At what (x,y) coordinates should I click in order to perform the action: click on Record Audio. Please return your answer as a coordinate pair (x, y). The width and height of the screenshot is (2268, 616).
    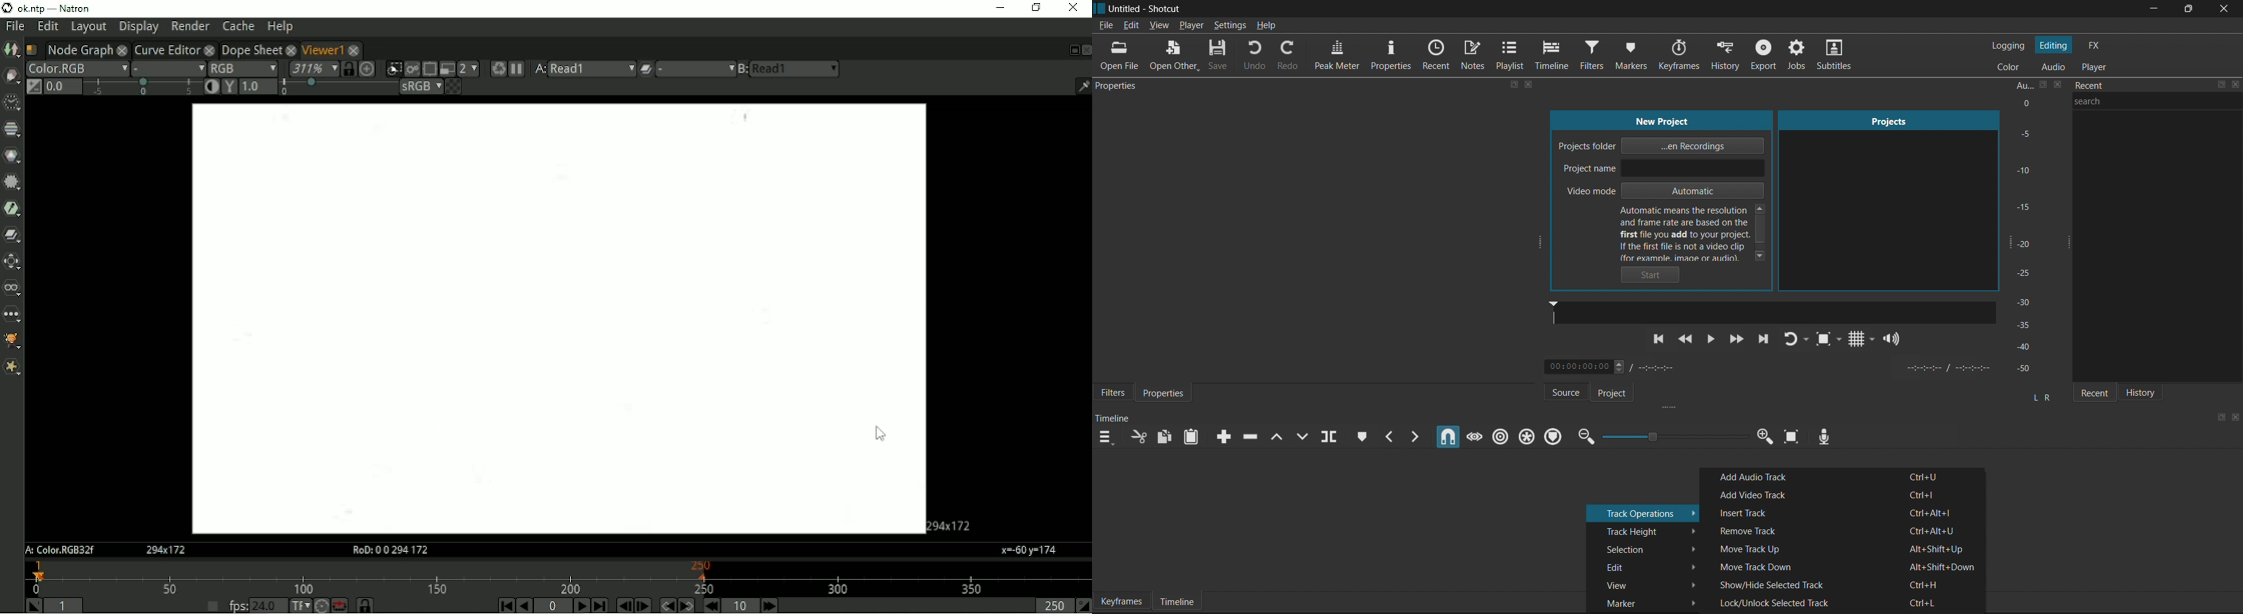
    Looking at the image, I should click on (1823, 435).